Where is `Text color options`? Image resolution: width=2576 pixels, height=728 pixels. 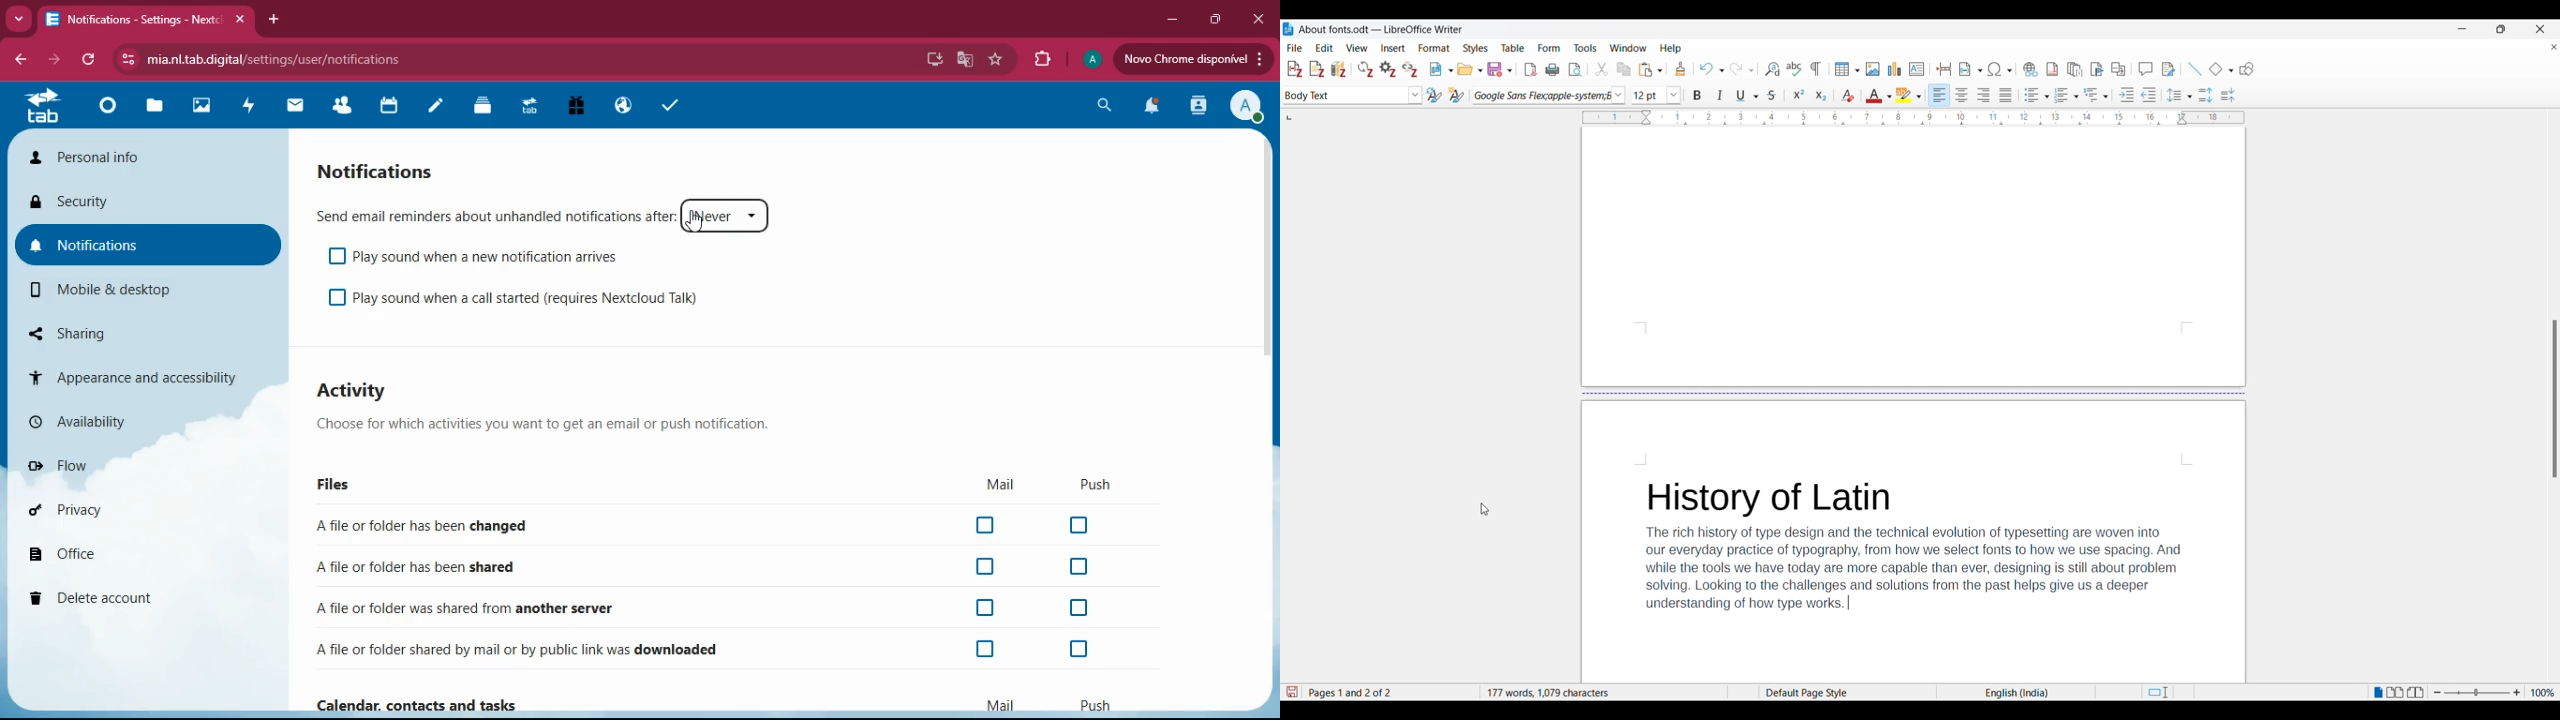 Text color options is located at coordinates (1878, 96).